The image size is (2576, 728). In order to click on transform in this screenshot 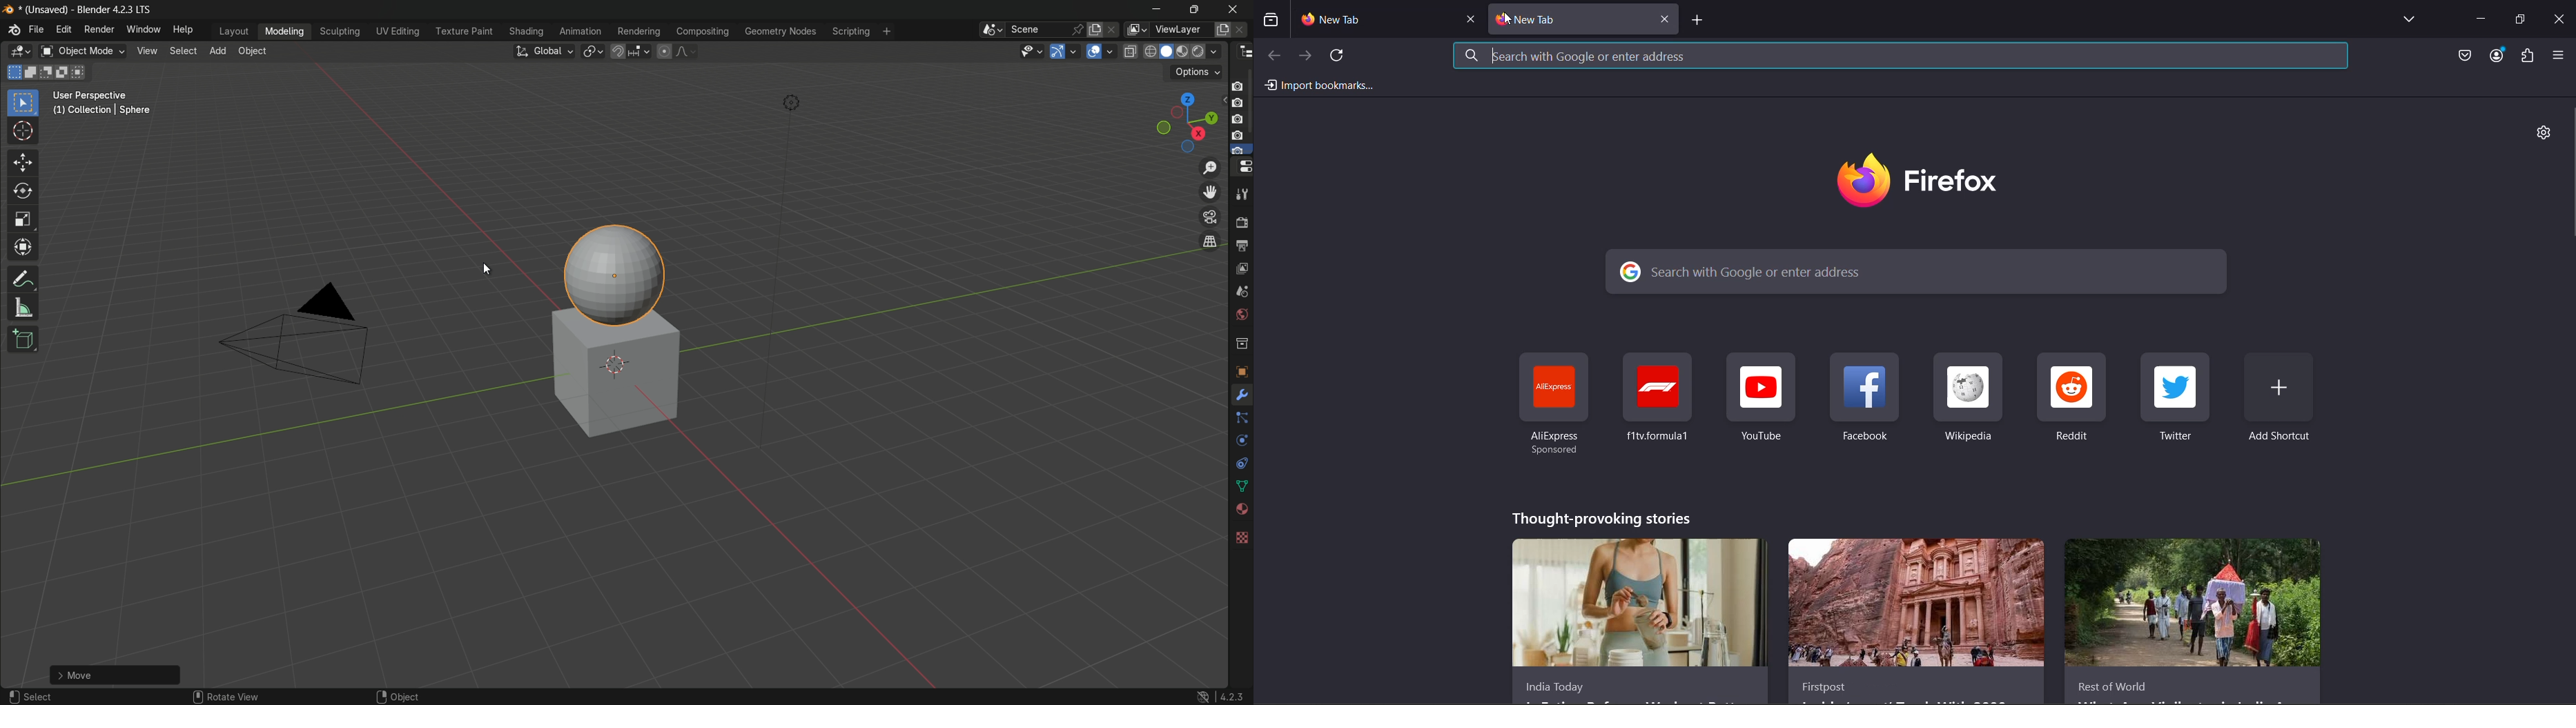, I will do `click(24, 247)`.